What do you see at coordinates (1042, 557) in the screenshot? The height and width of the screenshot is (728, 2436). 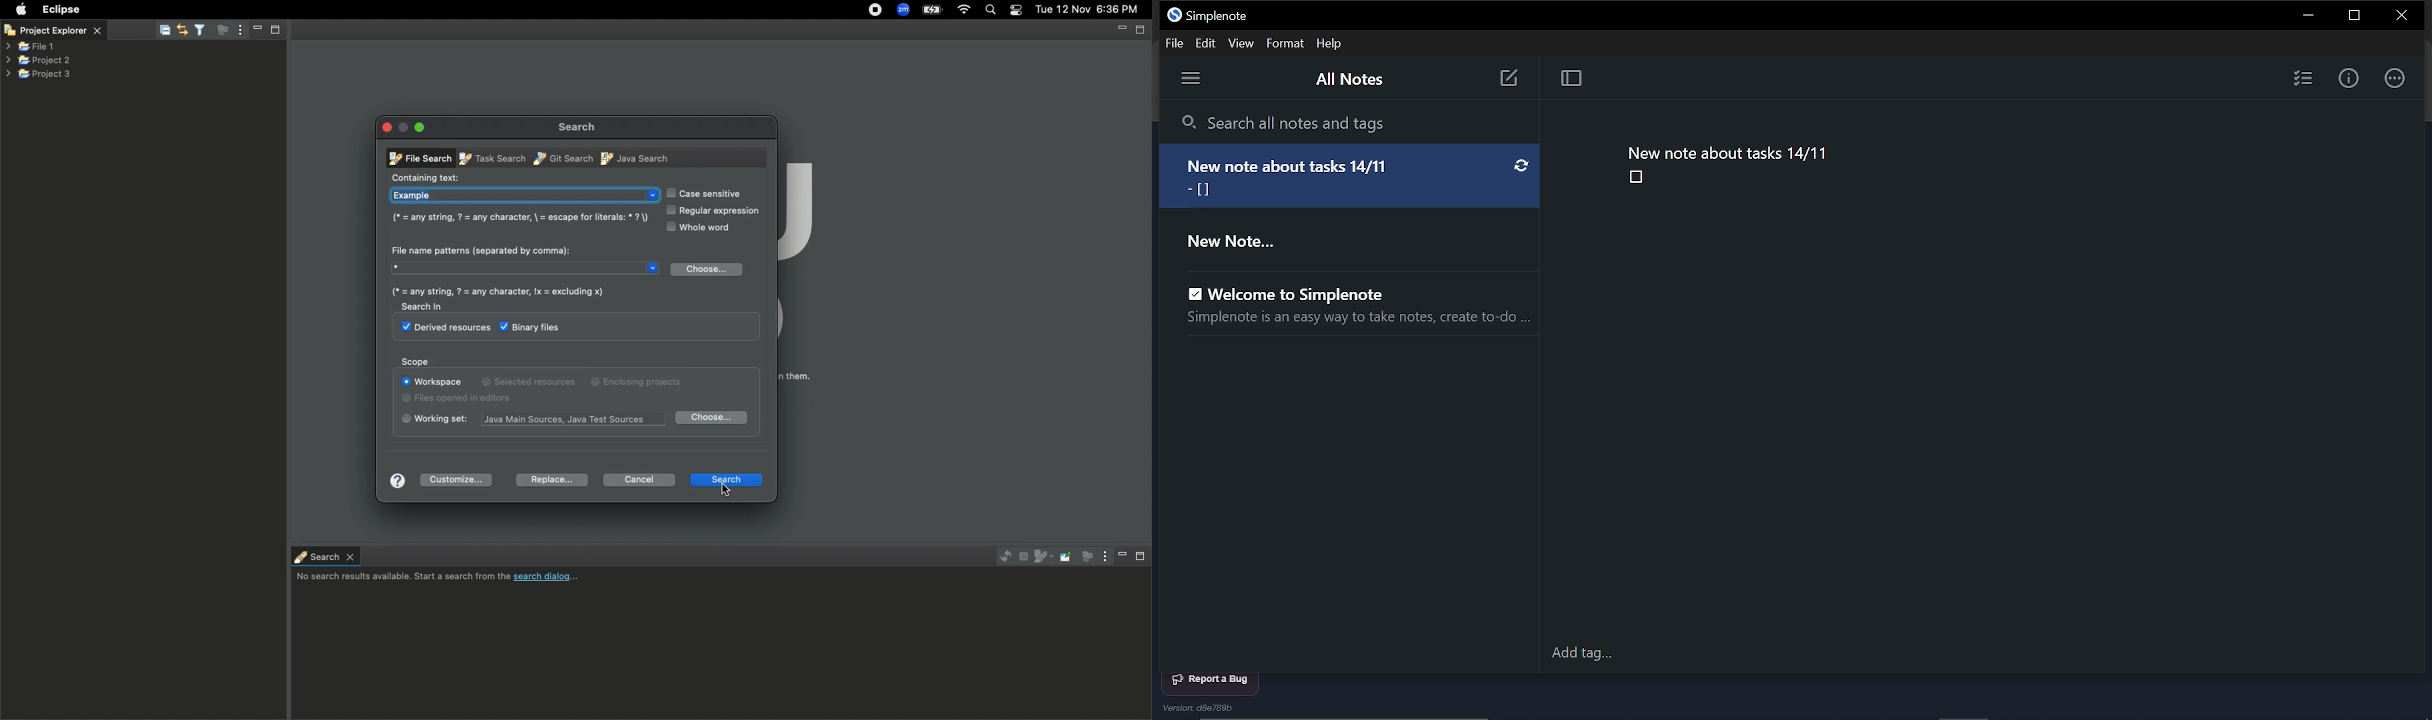 I see `Show previous searches` at bounding box center [1042, 557].